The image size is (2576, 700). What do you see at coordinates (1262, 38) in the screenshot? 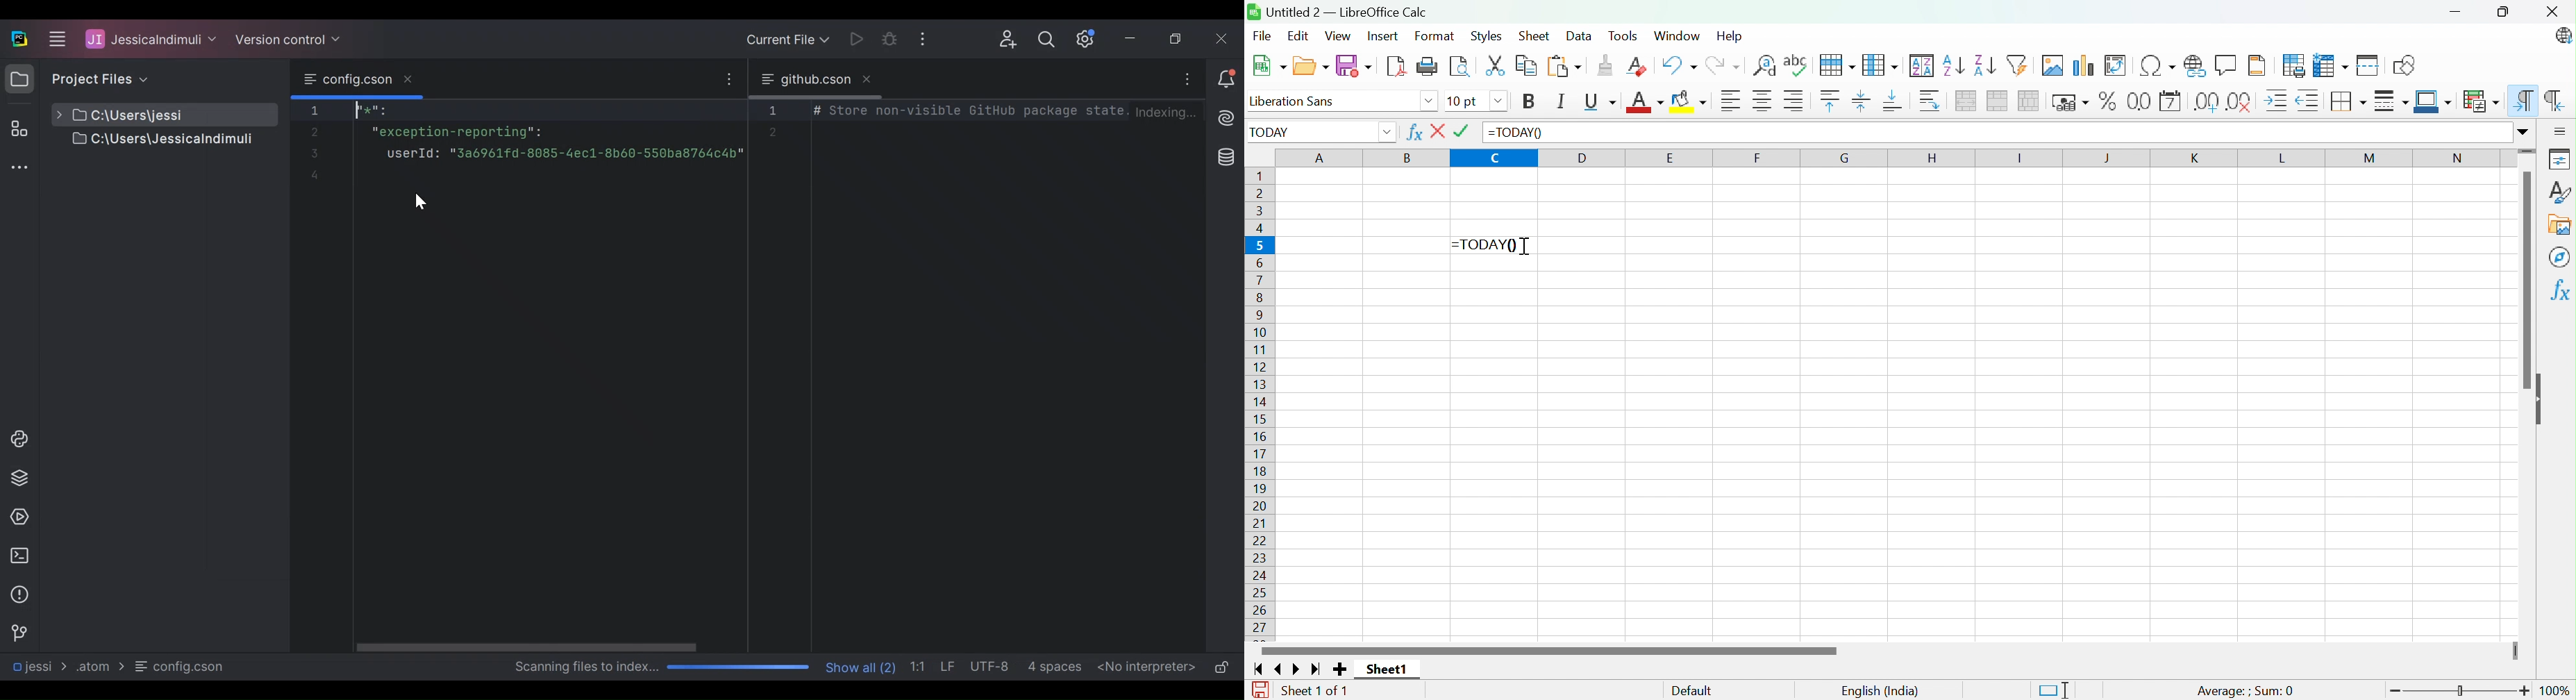
I see `File` at bounding box center [1262, 38].